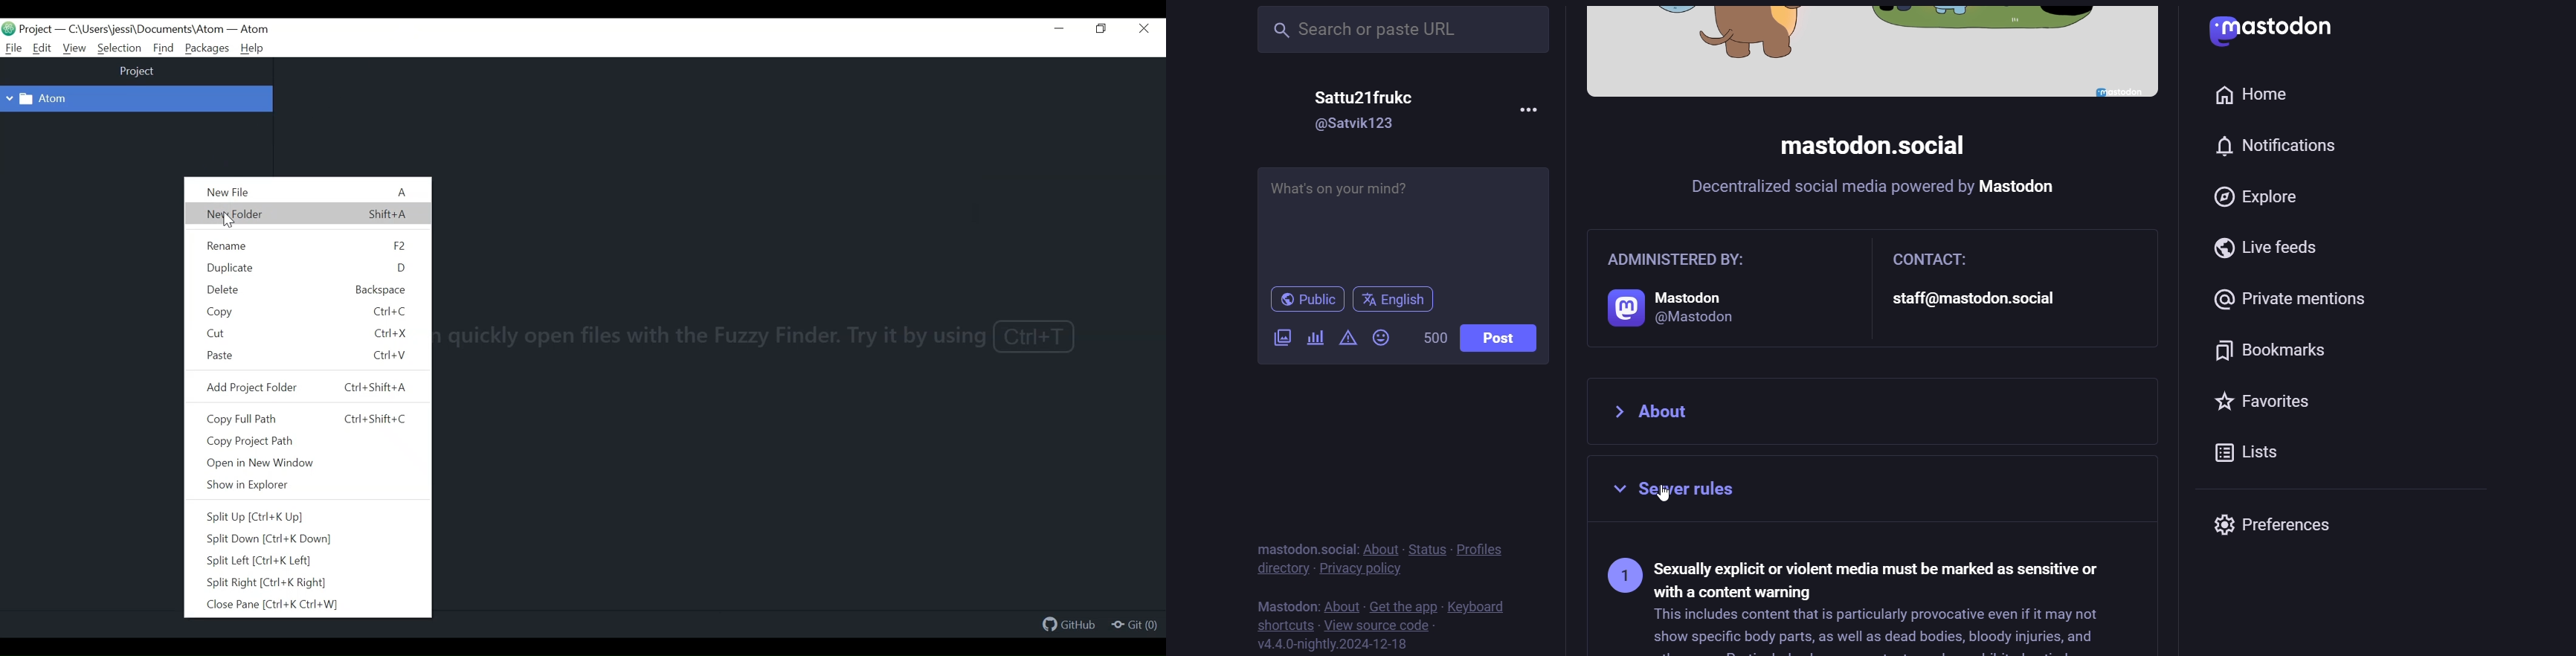 The width and height of the screenshot is (2576, 672). I want to click on notification, so click(2284, 147).